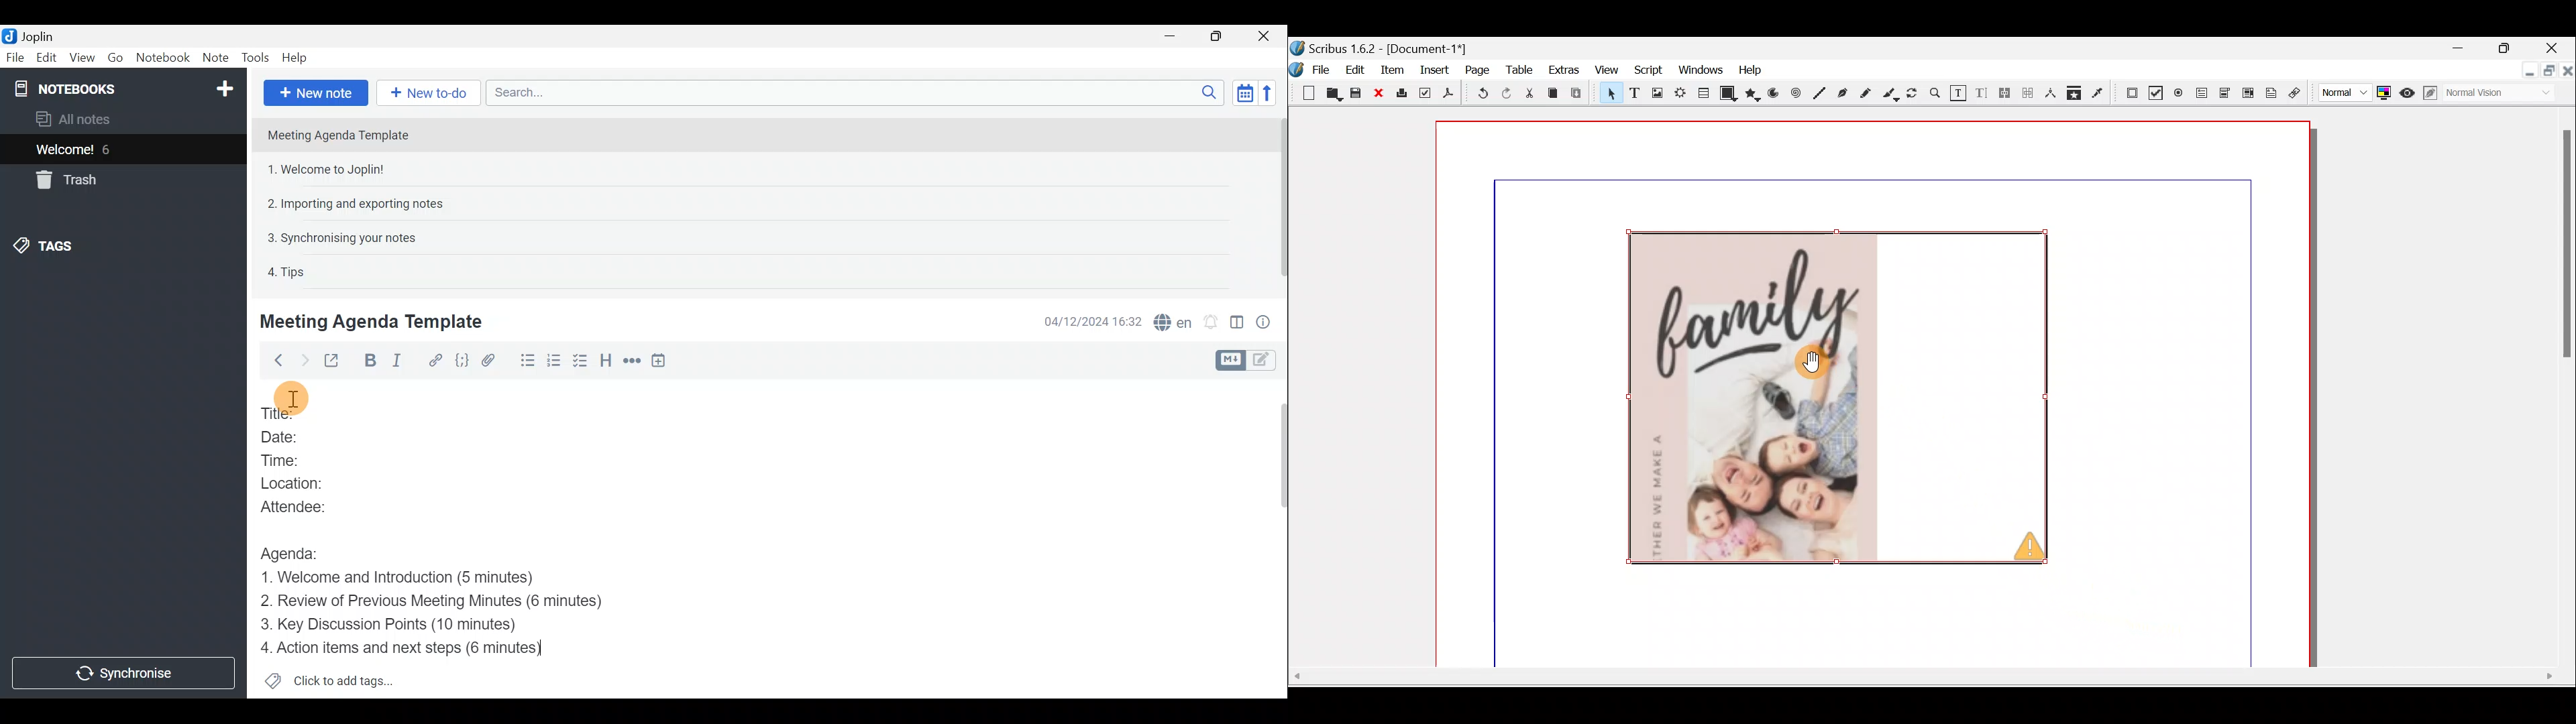 This screenshot has height=728, width=2576. What do you see at coordinates (1303, 94) in the screenshot?
I see `New` at bounding box center [1303, 94].